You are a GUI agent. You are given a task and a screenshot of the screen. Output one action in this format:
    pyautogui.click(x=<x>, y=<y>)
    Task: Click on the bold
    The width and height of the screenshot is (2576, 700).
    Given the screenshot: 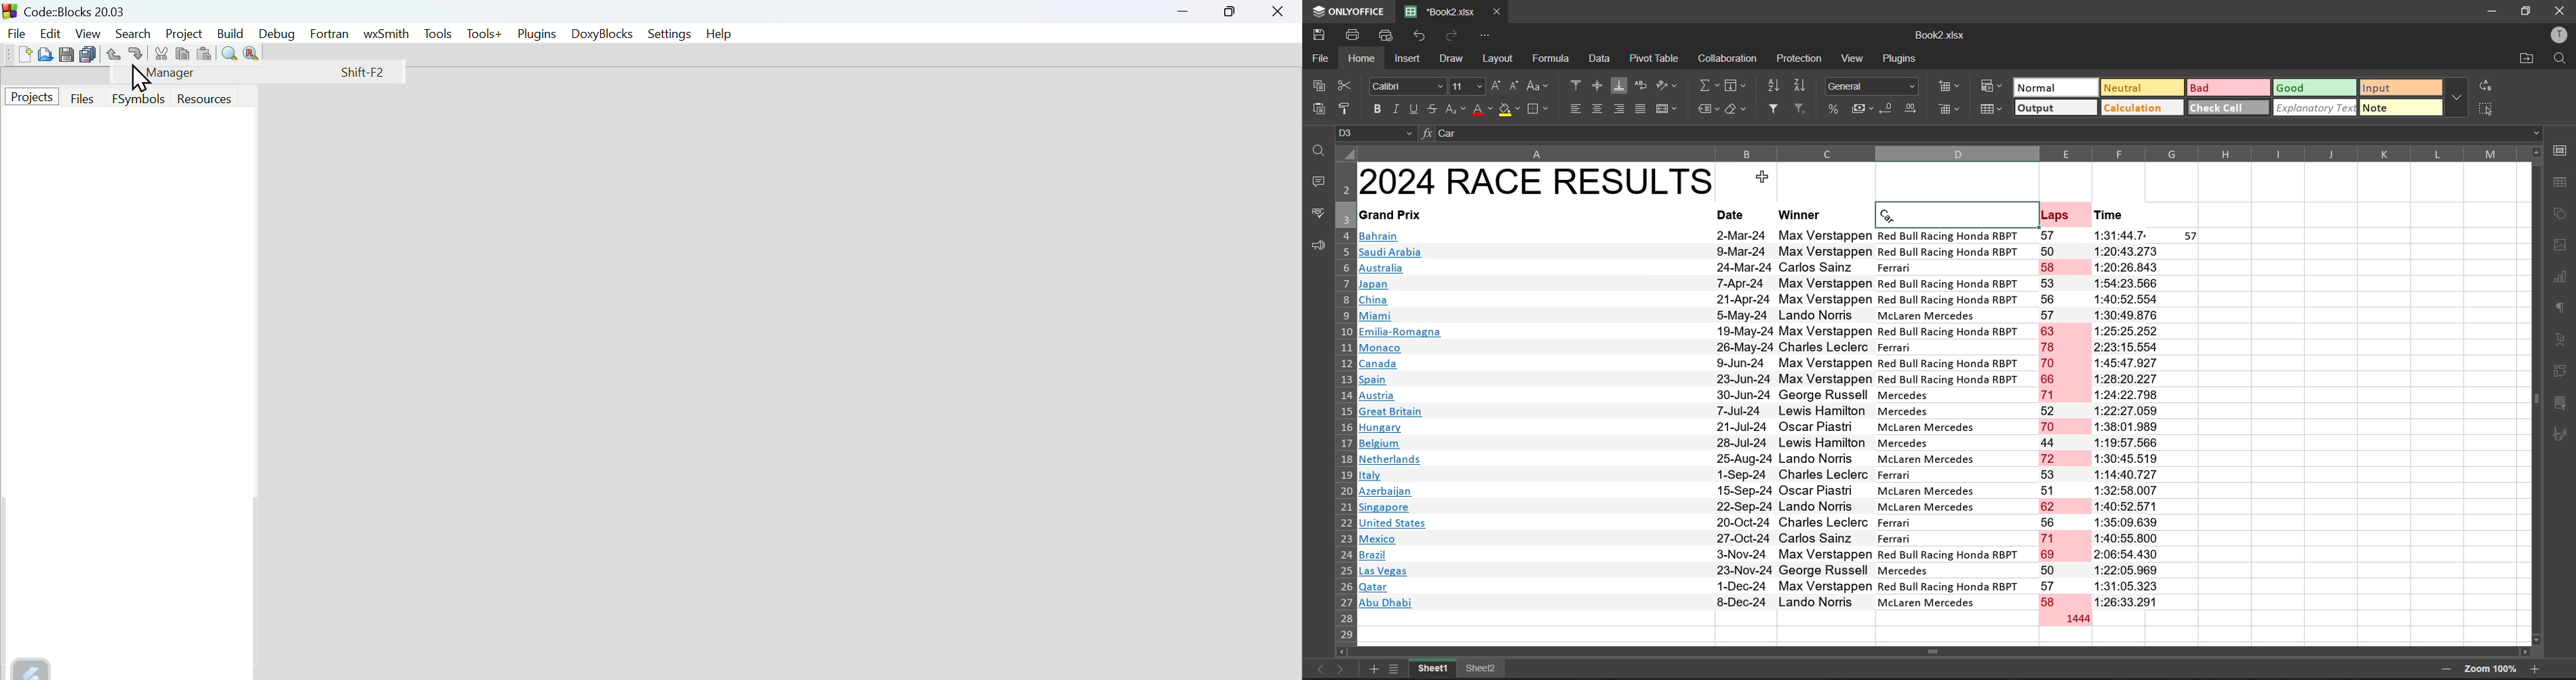 What is the action you would take?
    pyautogui.click(x=1374, y=110)
    